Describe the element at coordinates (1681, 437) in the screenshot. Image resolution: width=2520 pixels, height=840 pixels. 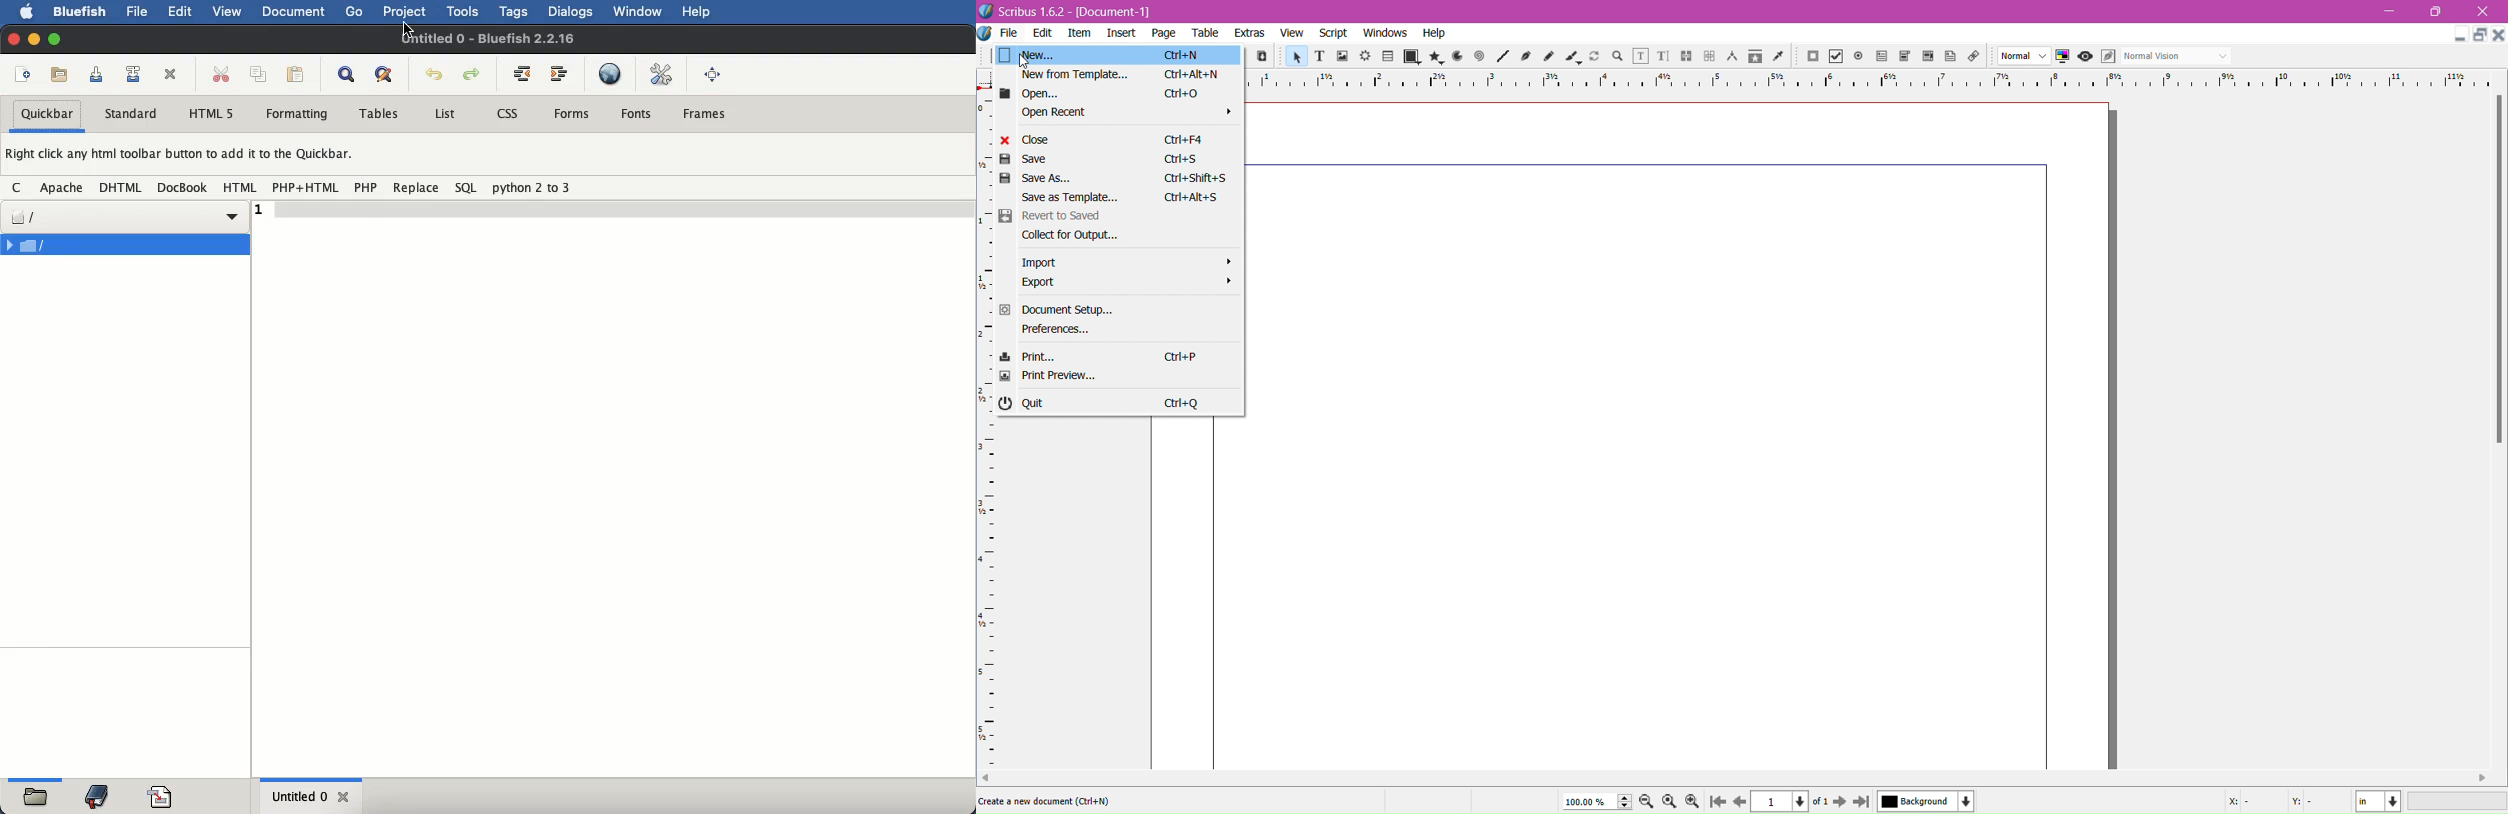
I see `Blank Document` at that location.